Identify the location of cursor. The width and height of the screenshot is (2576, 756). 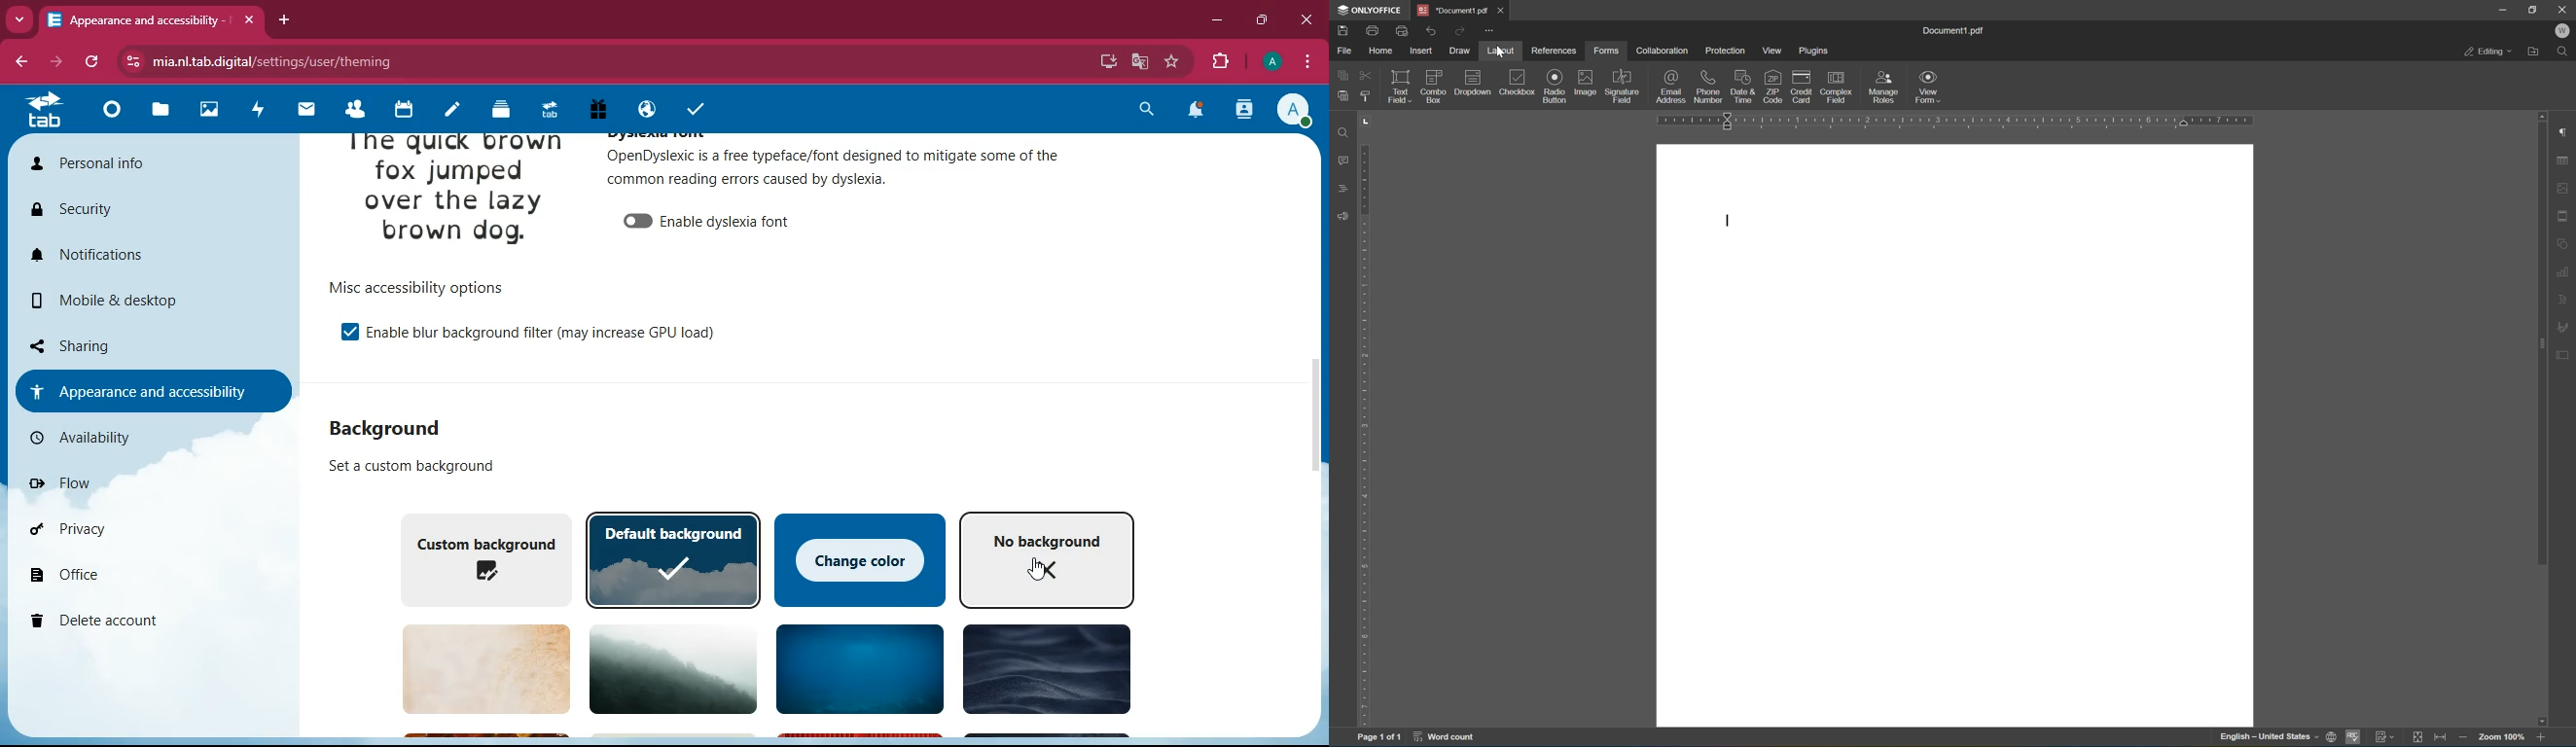
(1042, 572).